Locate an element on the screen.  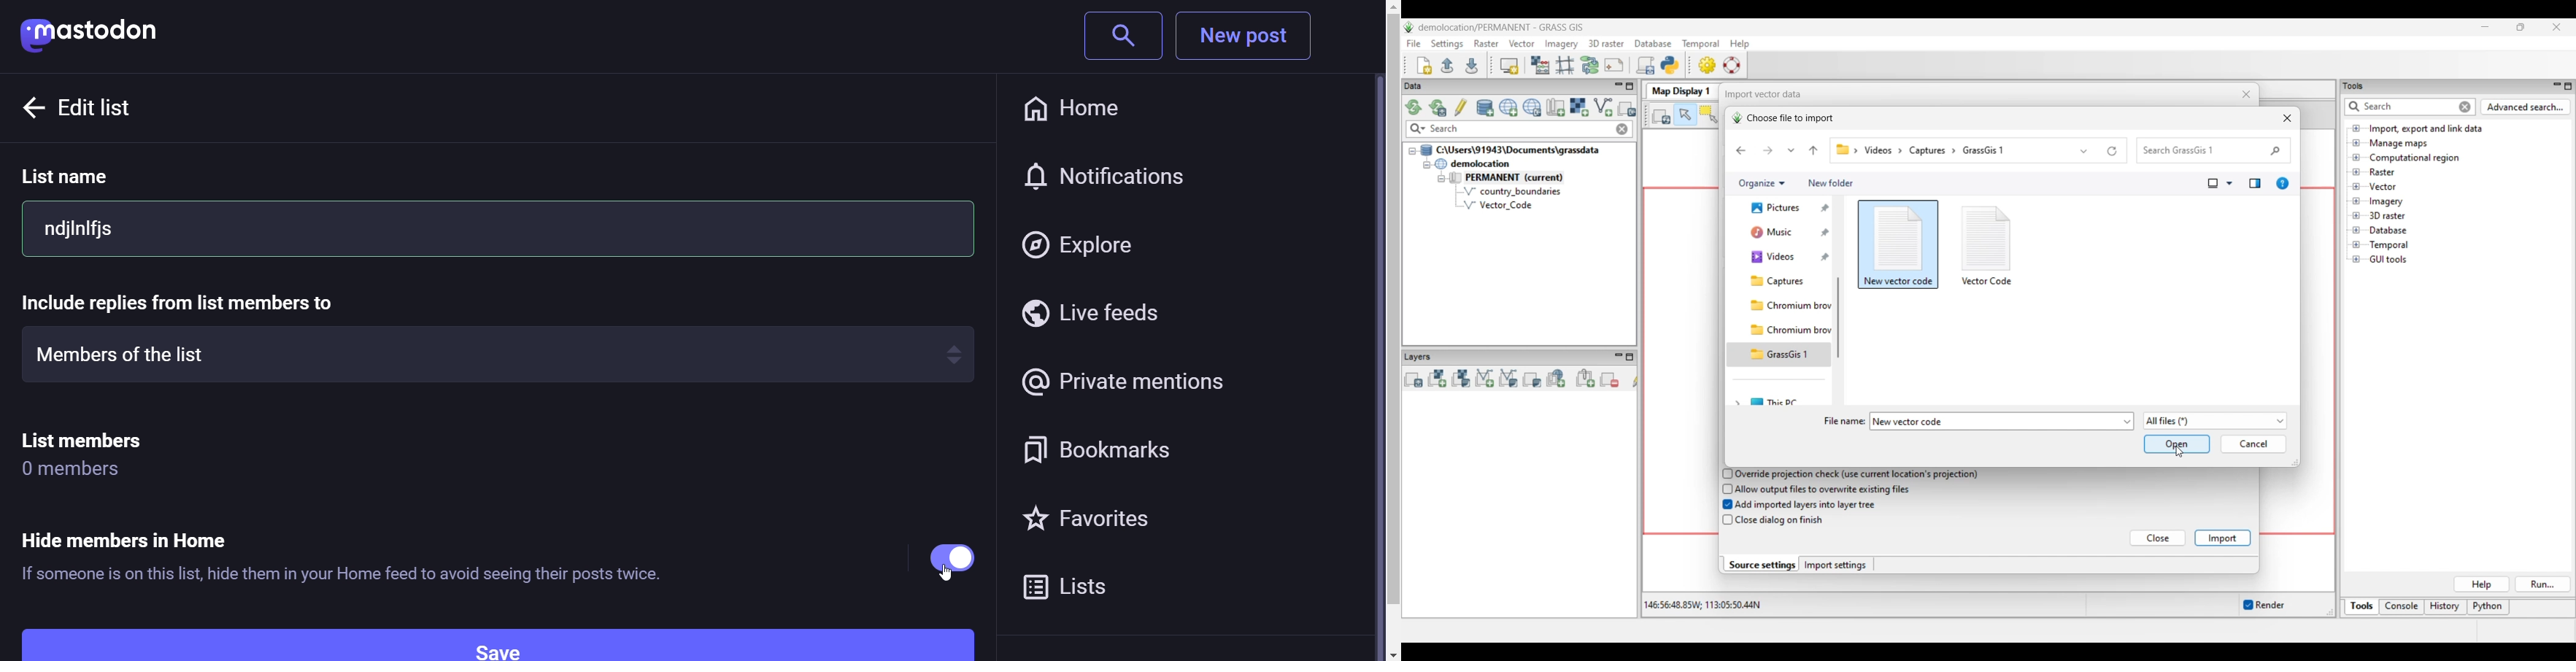
scroll down is located at coordinates (1376, 654).